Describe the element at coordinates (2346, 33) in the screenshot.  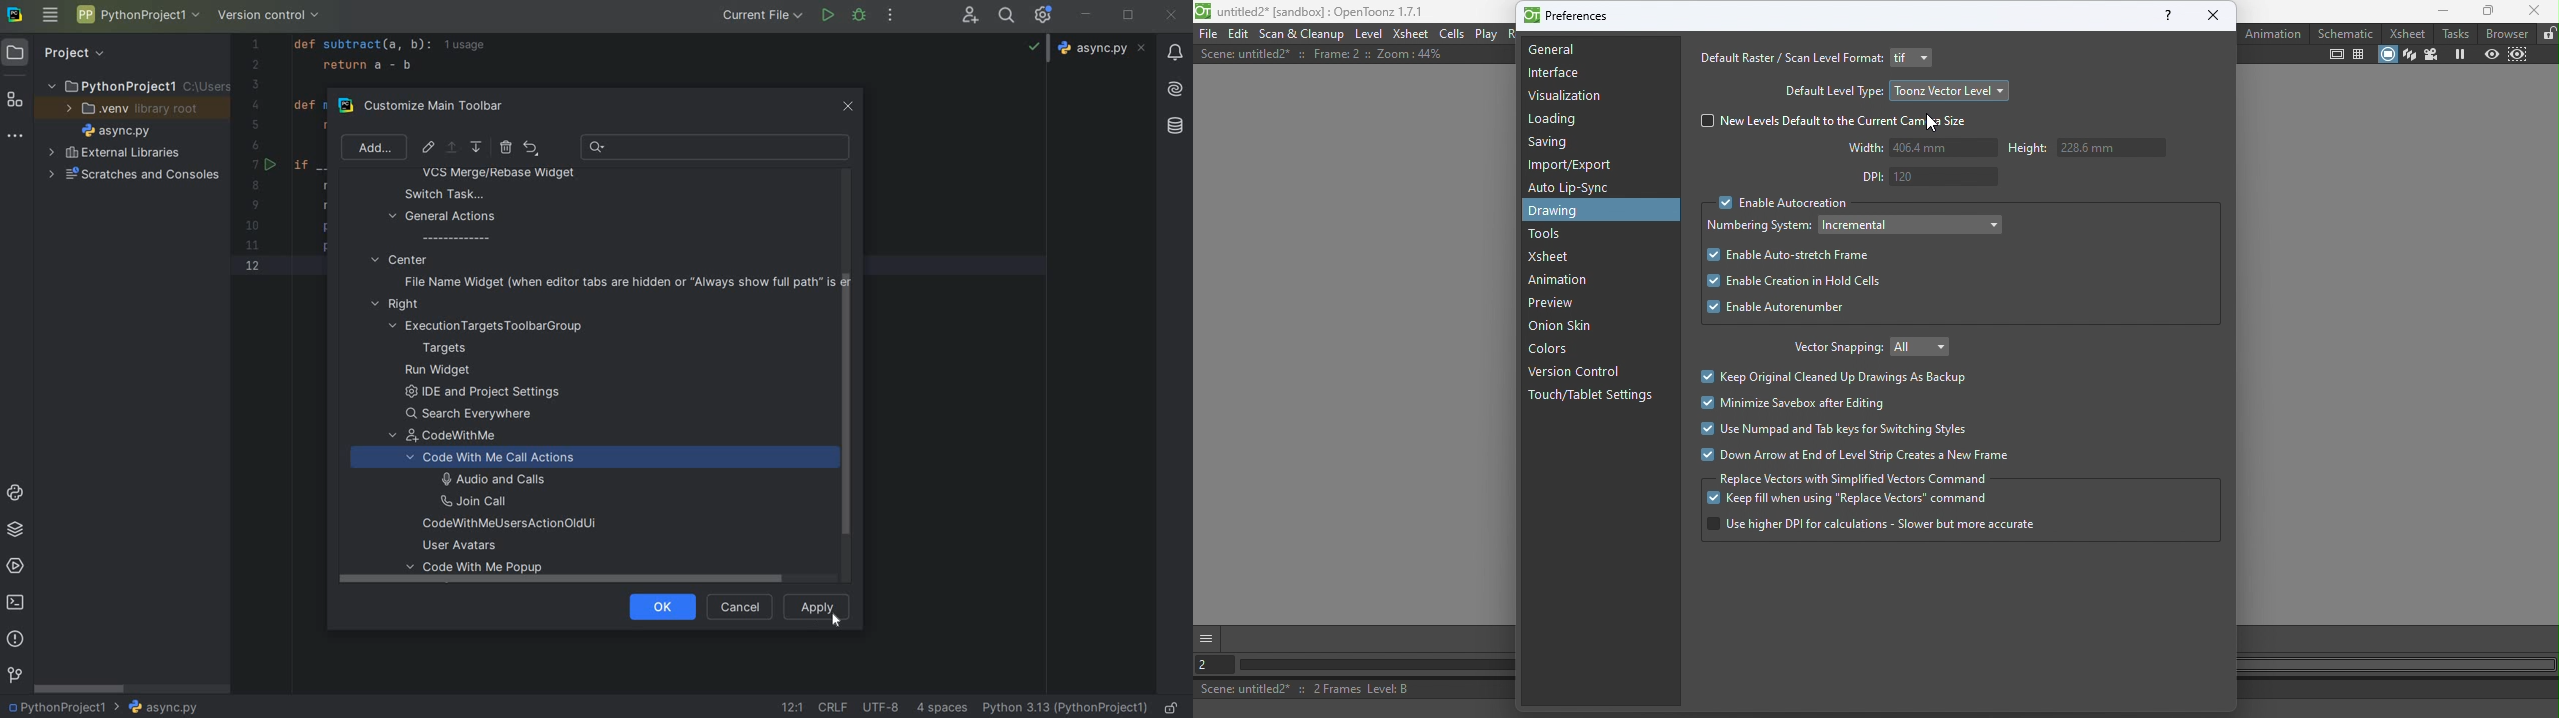
I see `Schematic` at that location.